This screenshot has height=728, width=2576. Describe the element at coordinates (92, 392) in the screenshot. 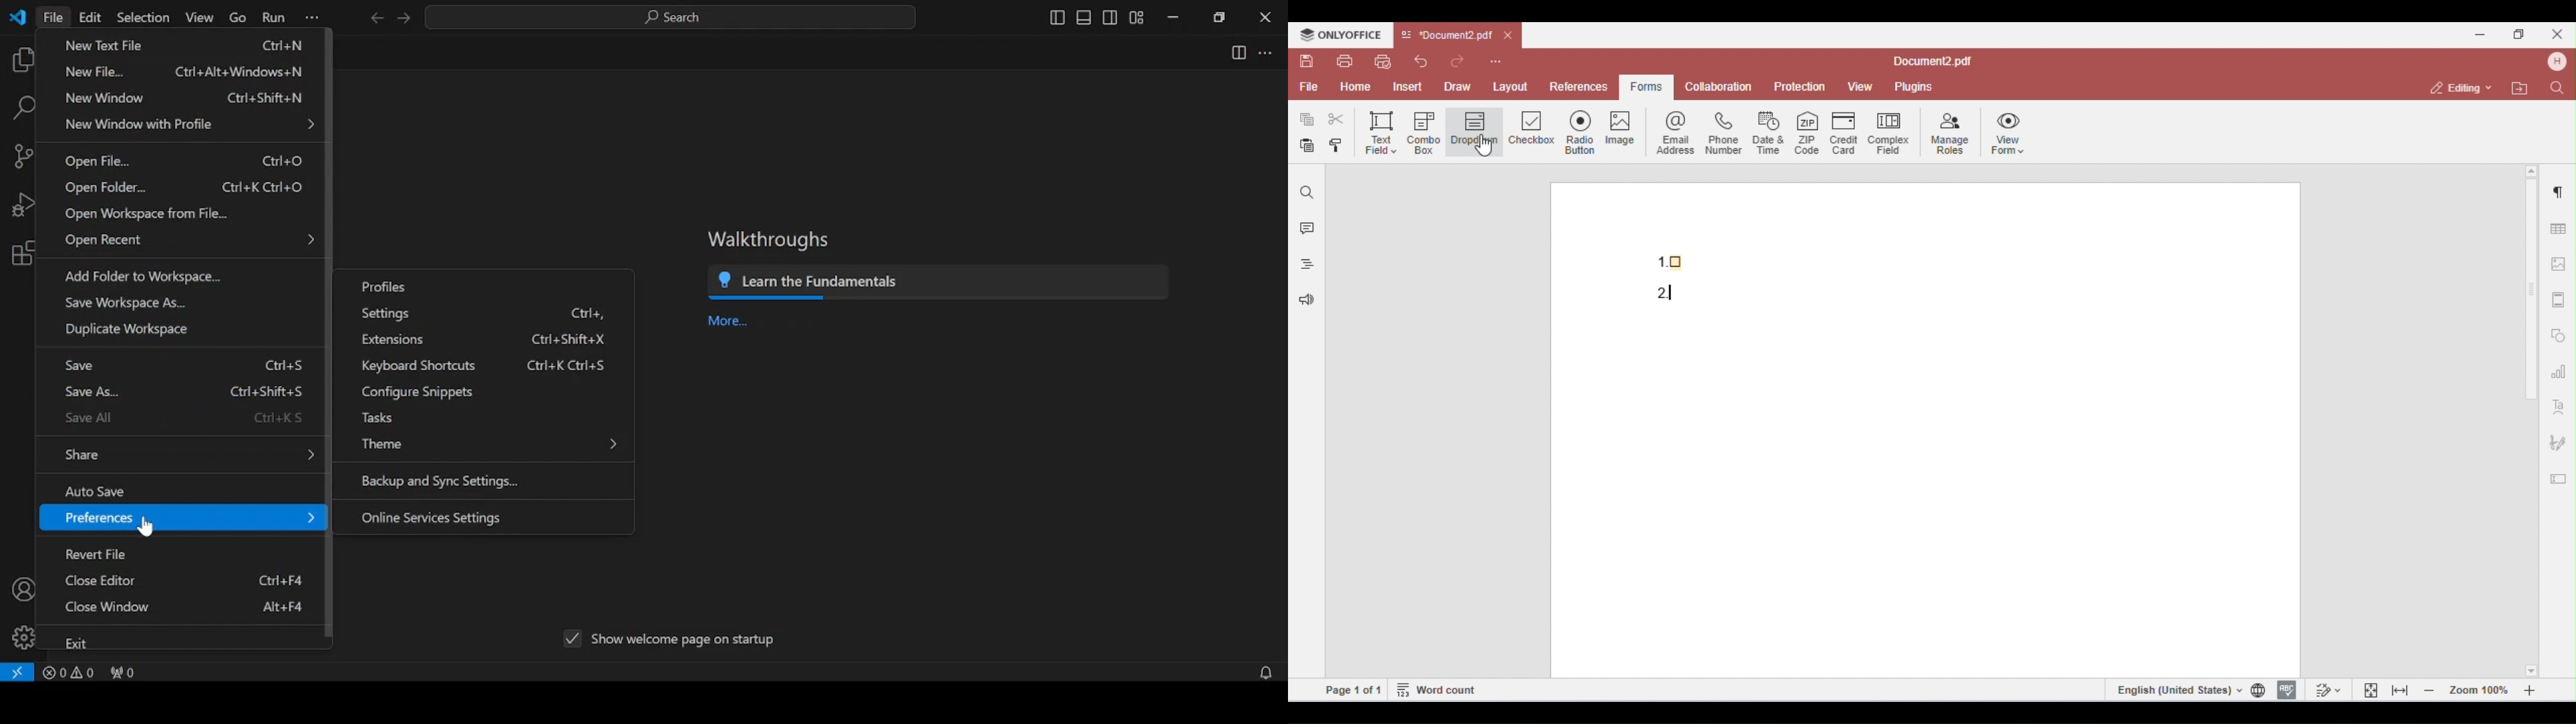

I see `save as ` at that location.